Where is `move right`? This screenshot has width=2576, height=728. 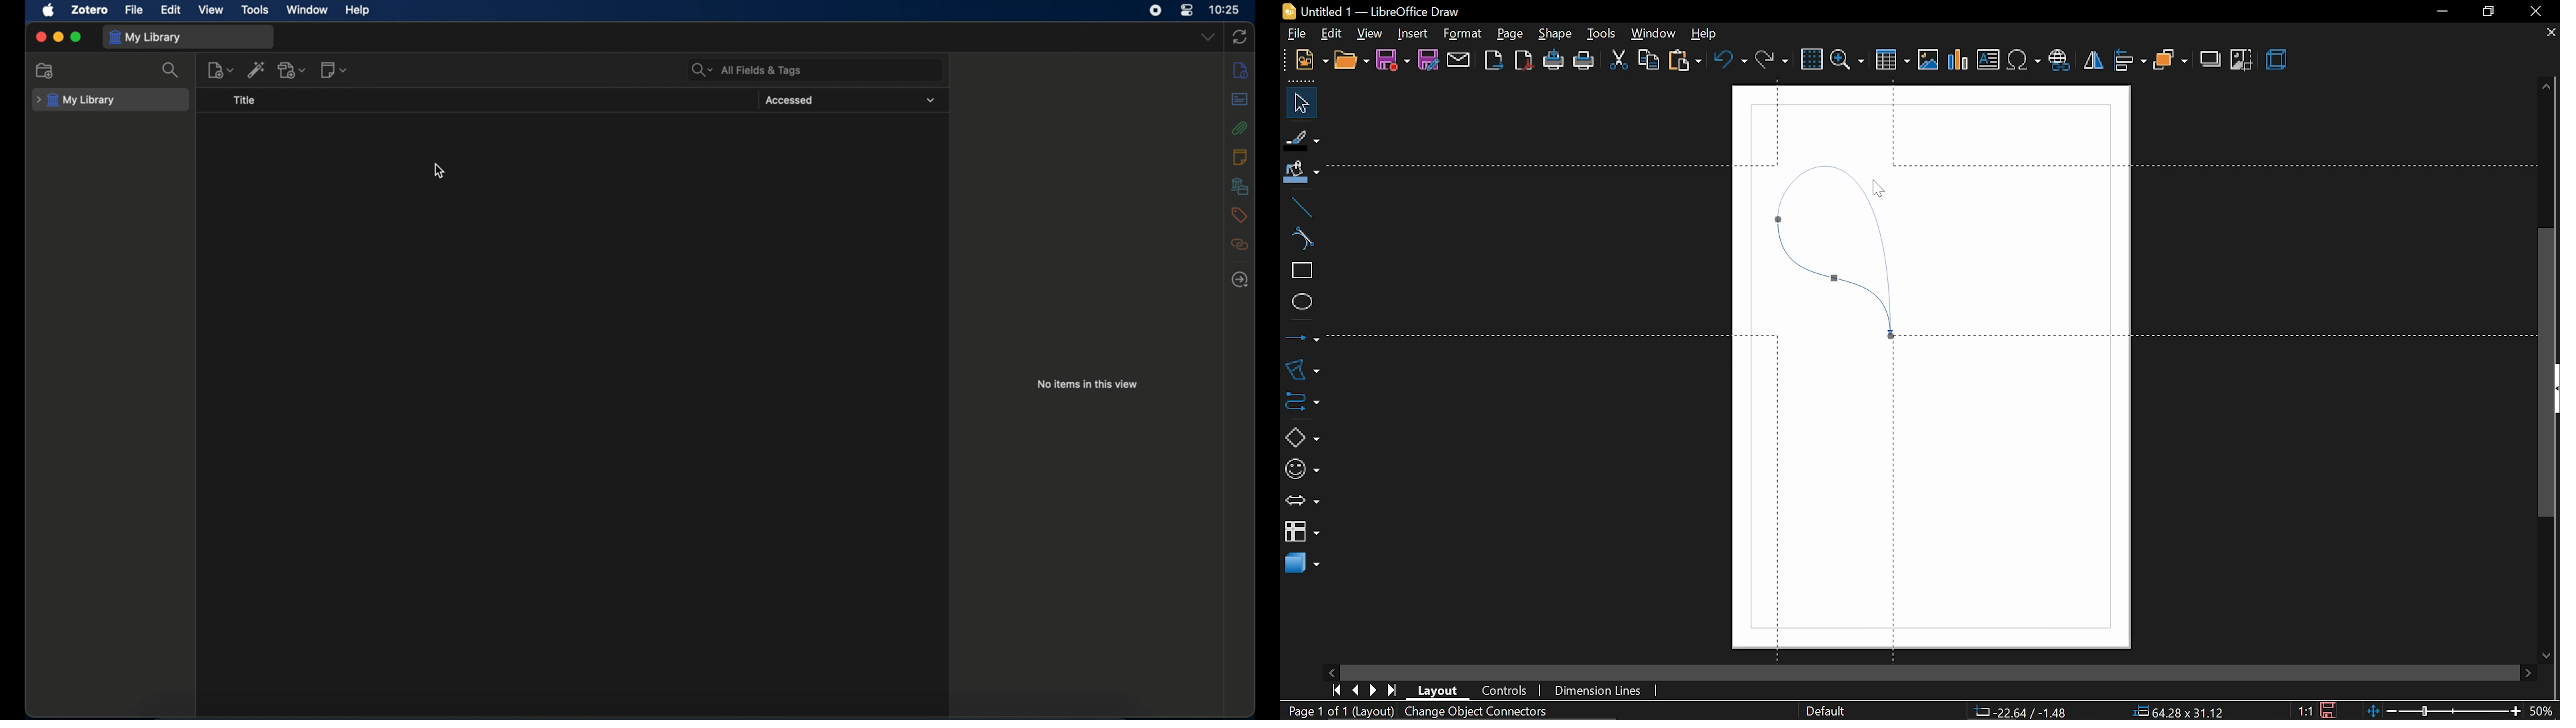
move right is located at coordinates (2528, 671).